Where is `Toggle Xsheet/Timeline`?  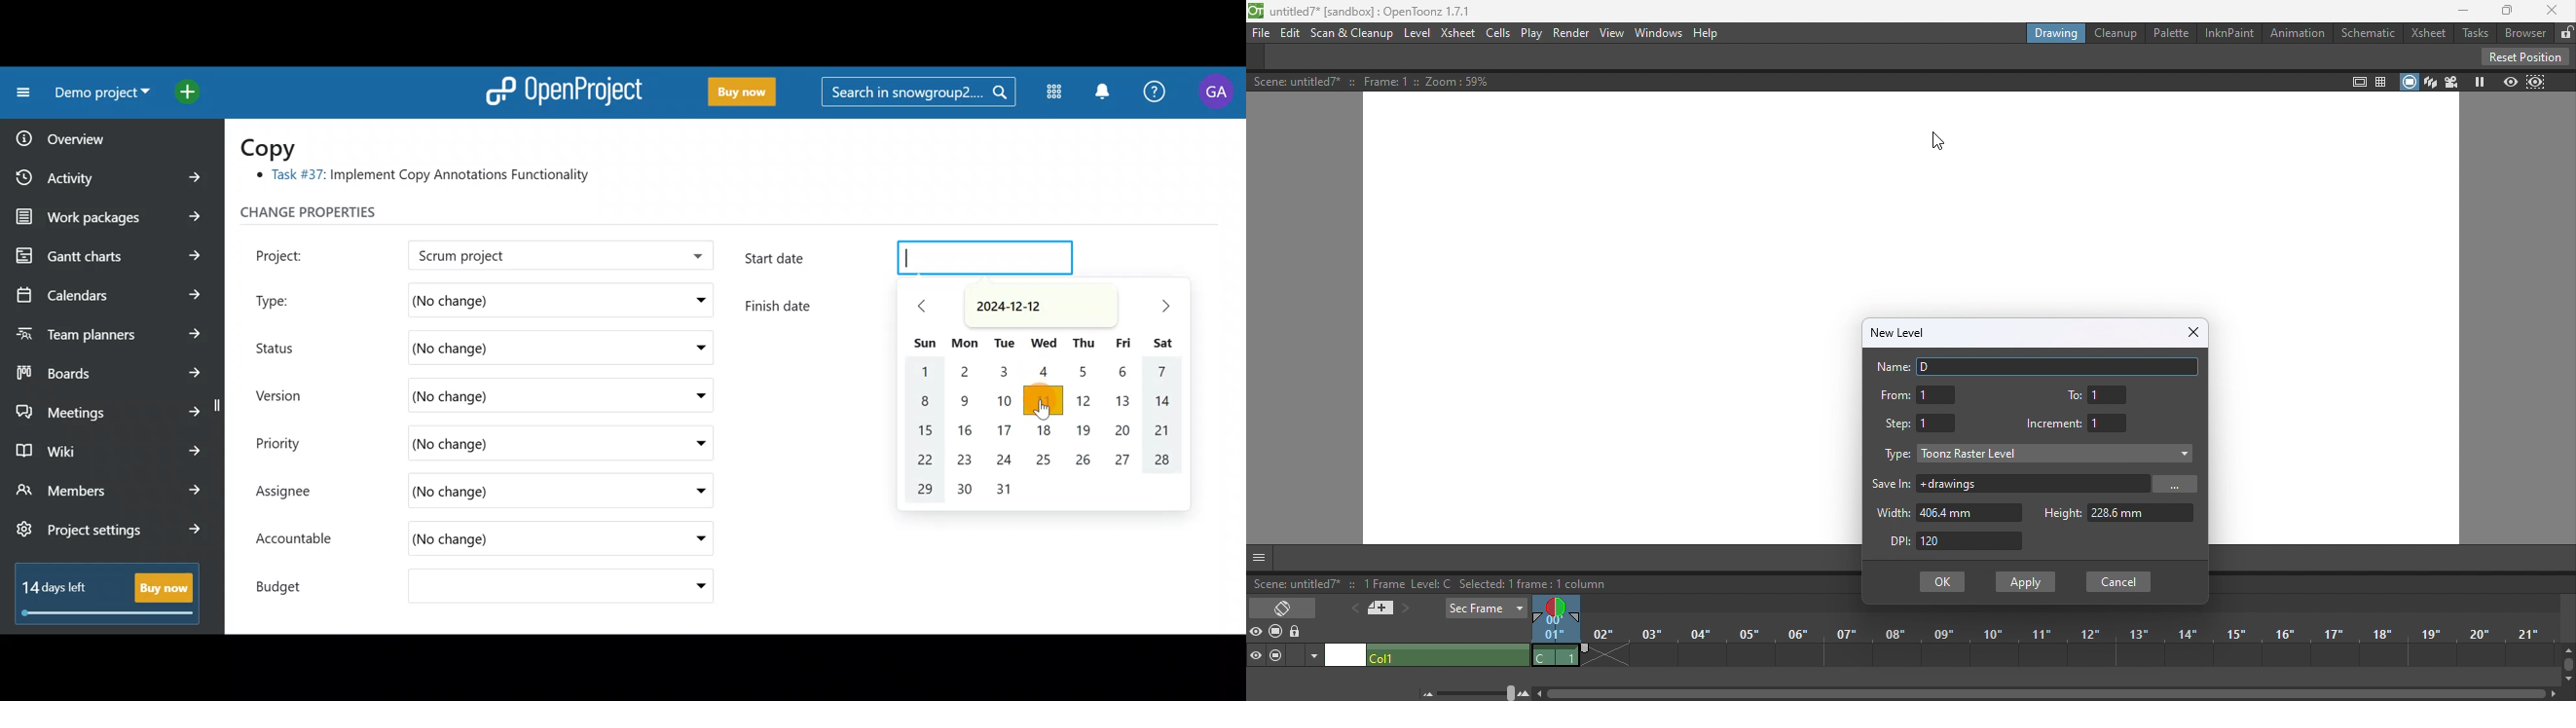 Toggle Xsheet/Timeline is located at coordinates (1285, 606).